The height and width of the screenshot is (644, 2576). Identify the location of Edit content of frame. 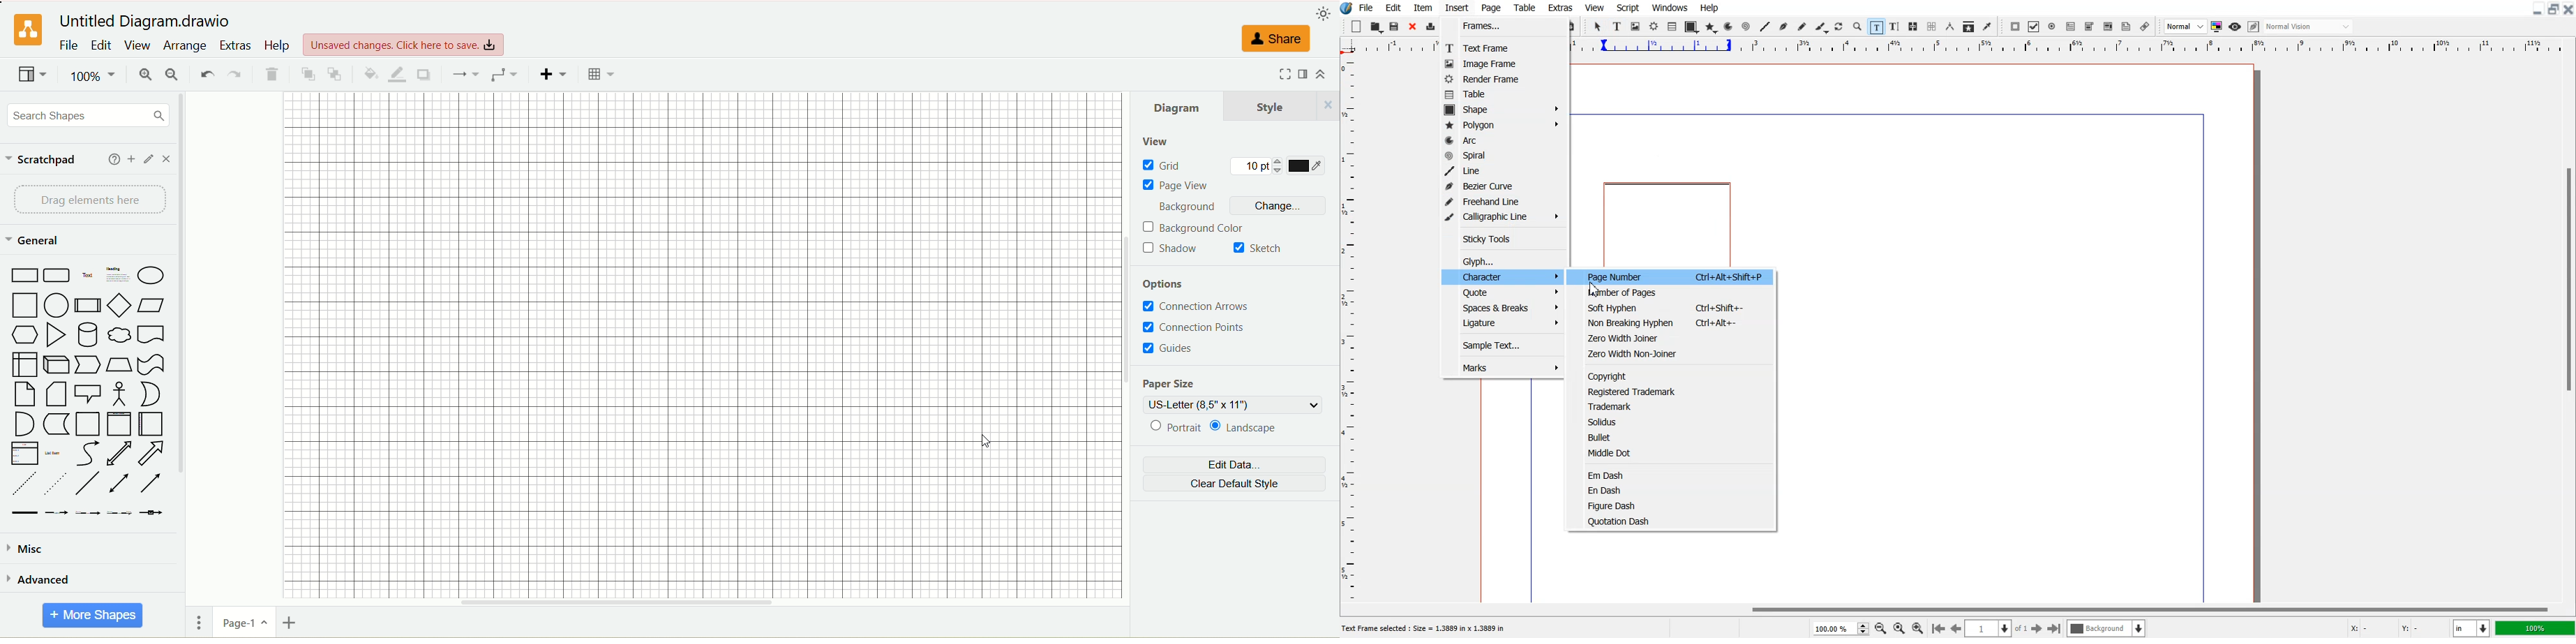
(1876, 26).